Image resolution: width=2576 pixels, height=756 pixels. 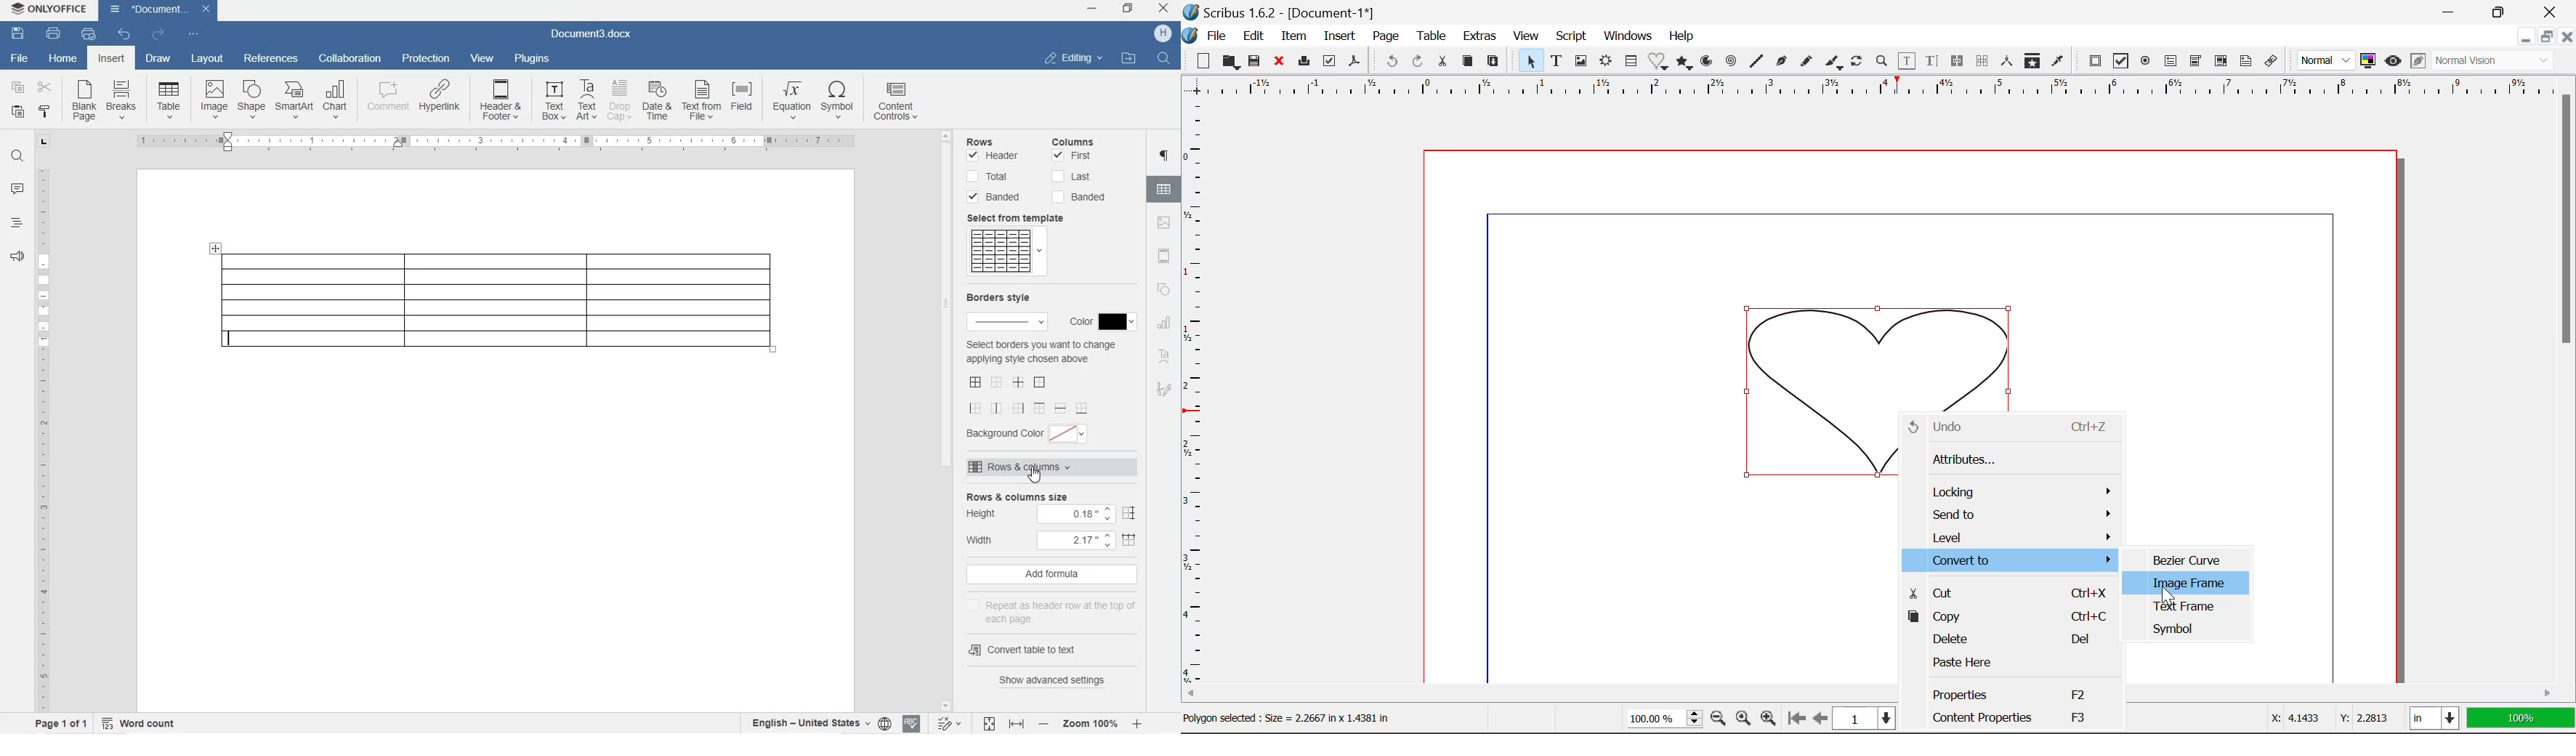 I want to click on convert table to text, so click(x=1026, y=650).